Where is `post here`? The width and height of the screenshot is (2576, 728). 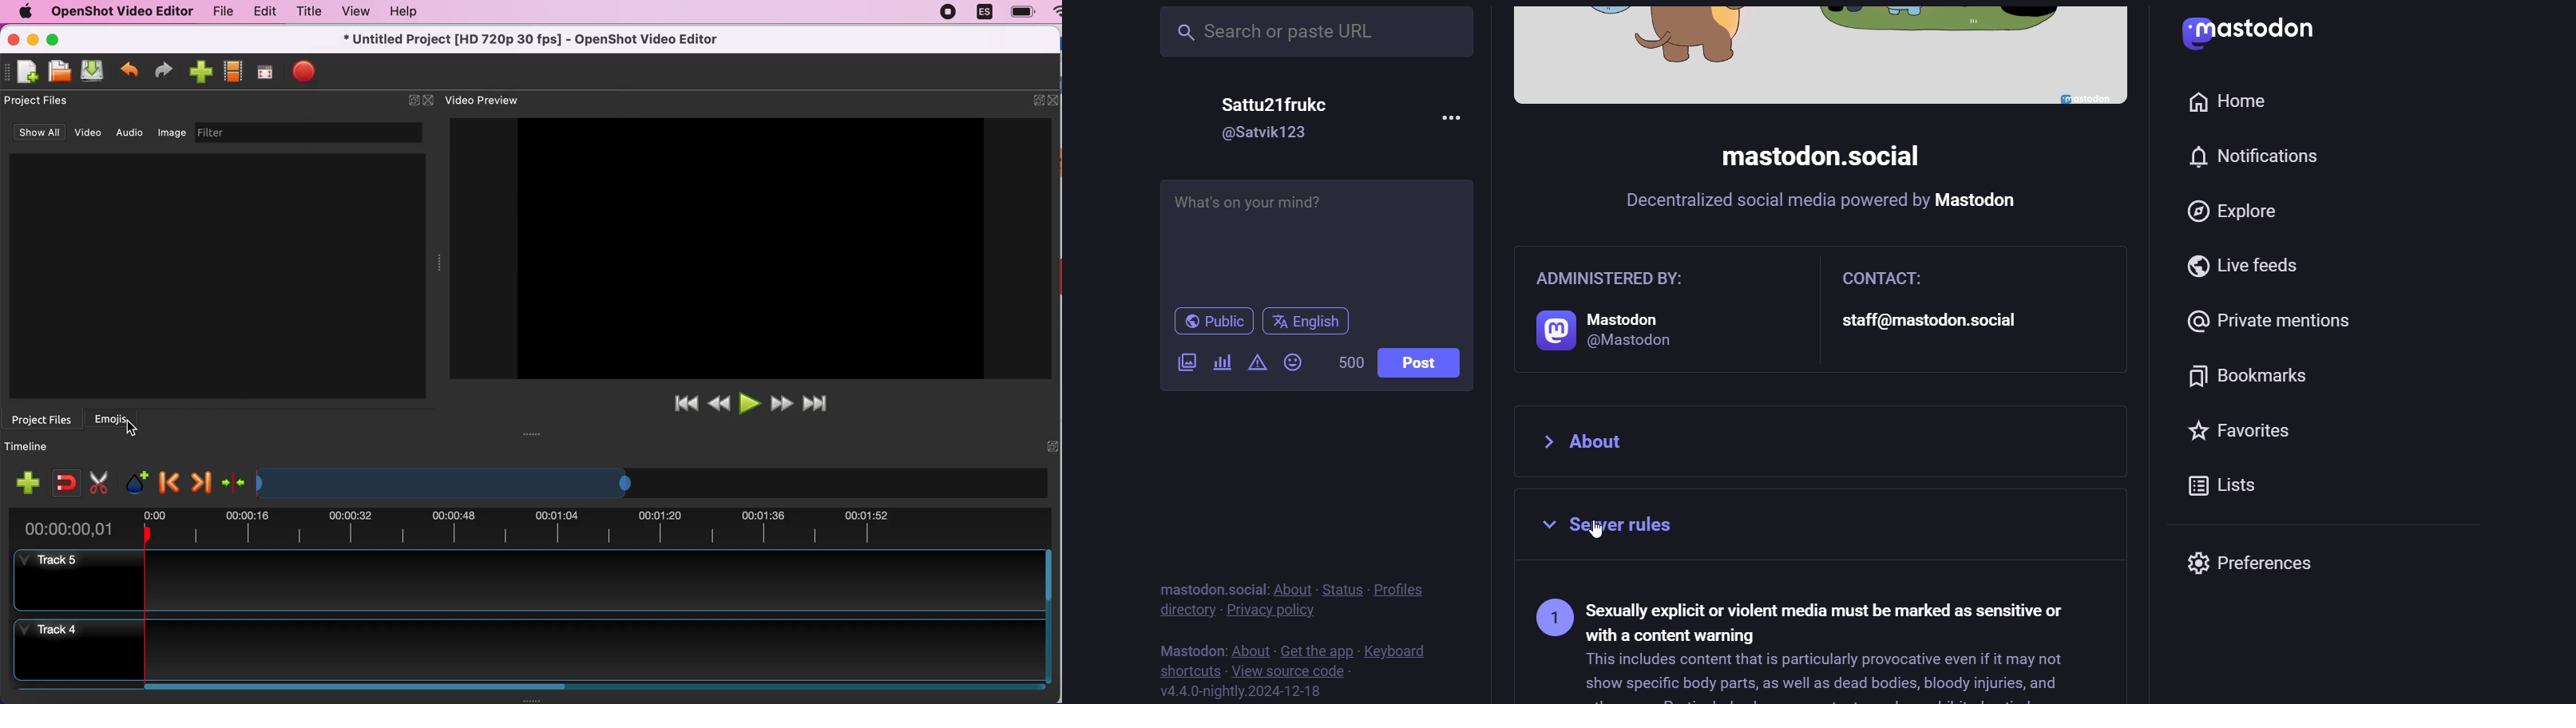
post here is located at coordinates (1314, 235).